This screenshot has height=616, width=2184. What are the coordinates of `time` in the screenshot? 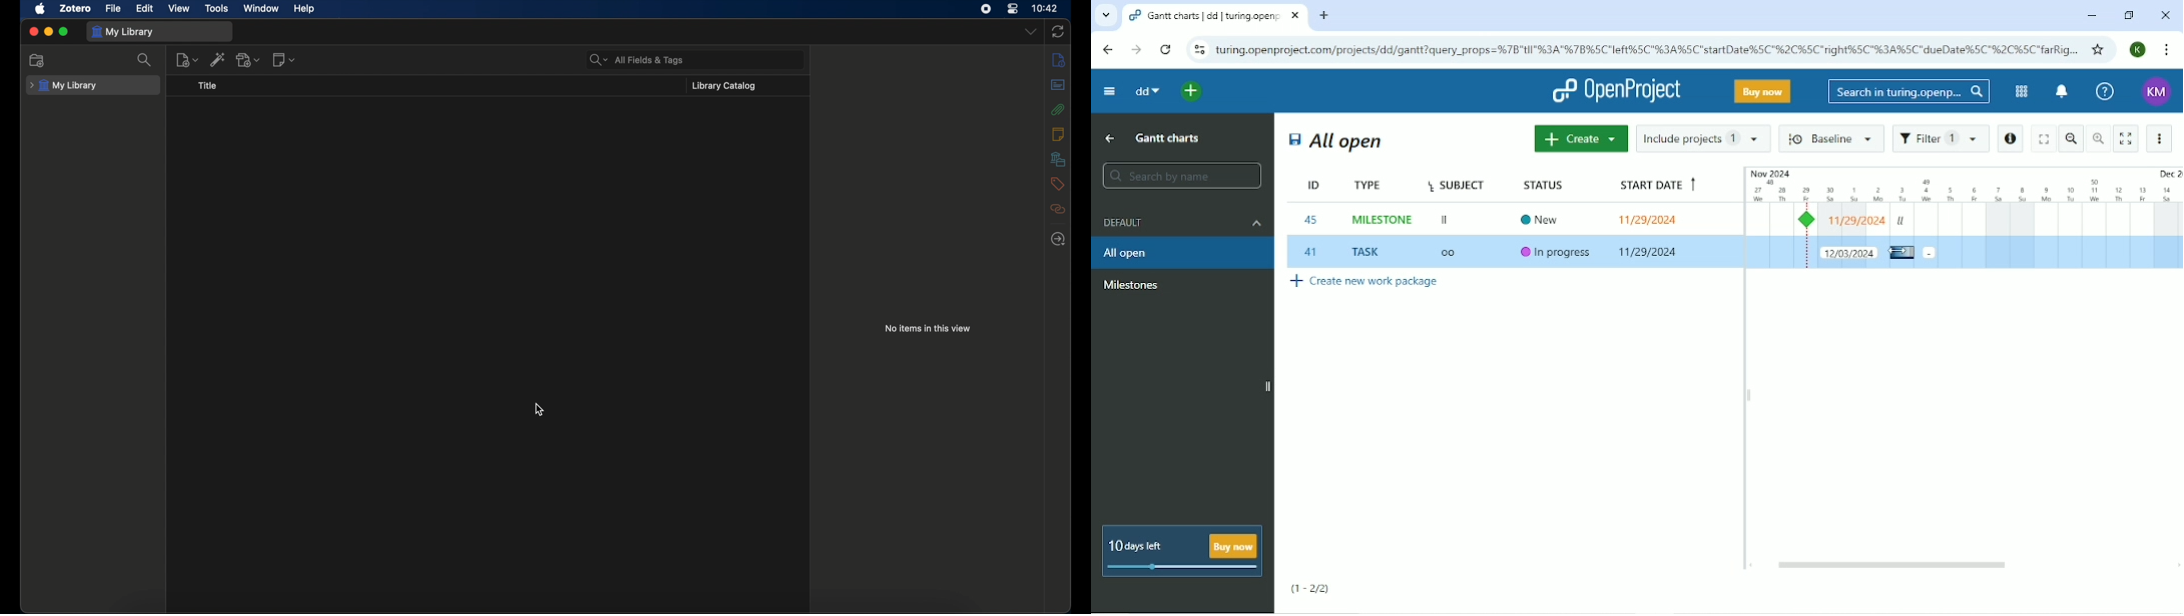 It's located at (1046, 9).